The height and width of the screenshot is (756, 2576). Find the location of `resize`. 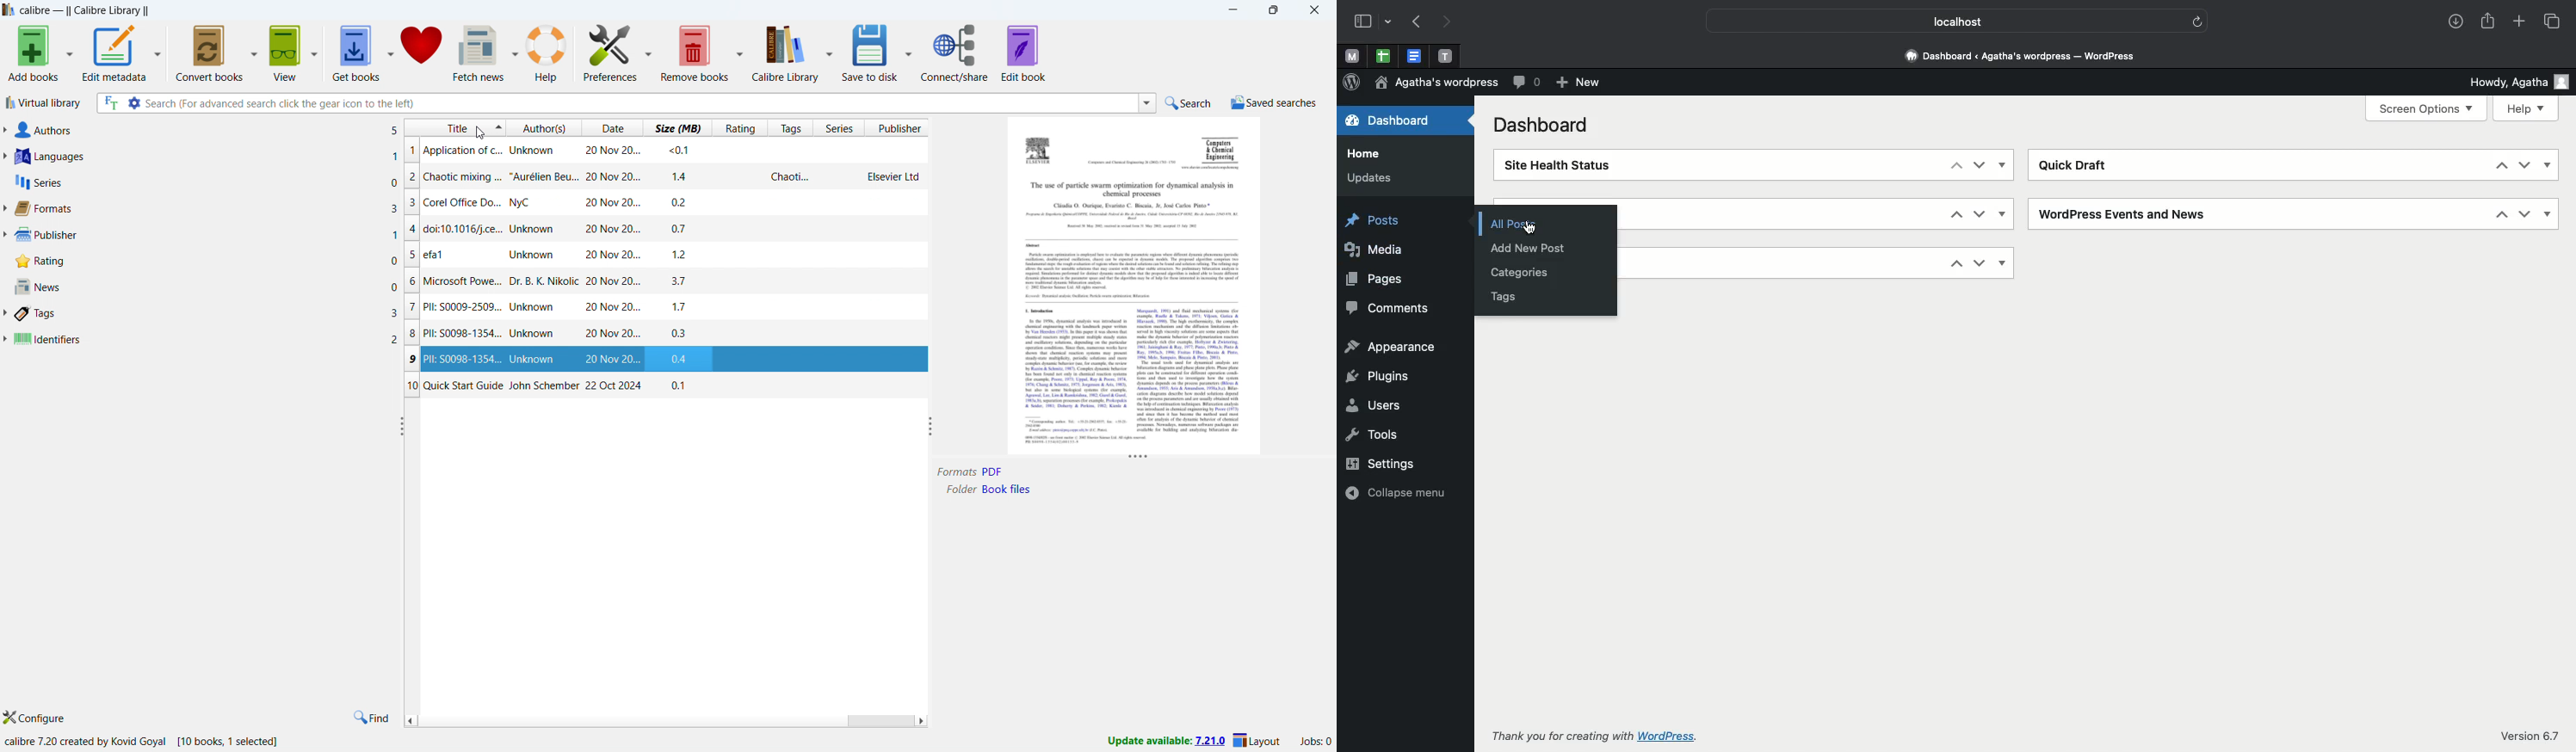

resize is located at coordinates (931, 427).